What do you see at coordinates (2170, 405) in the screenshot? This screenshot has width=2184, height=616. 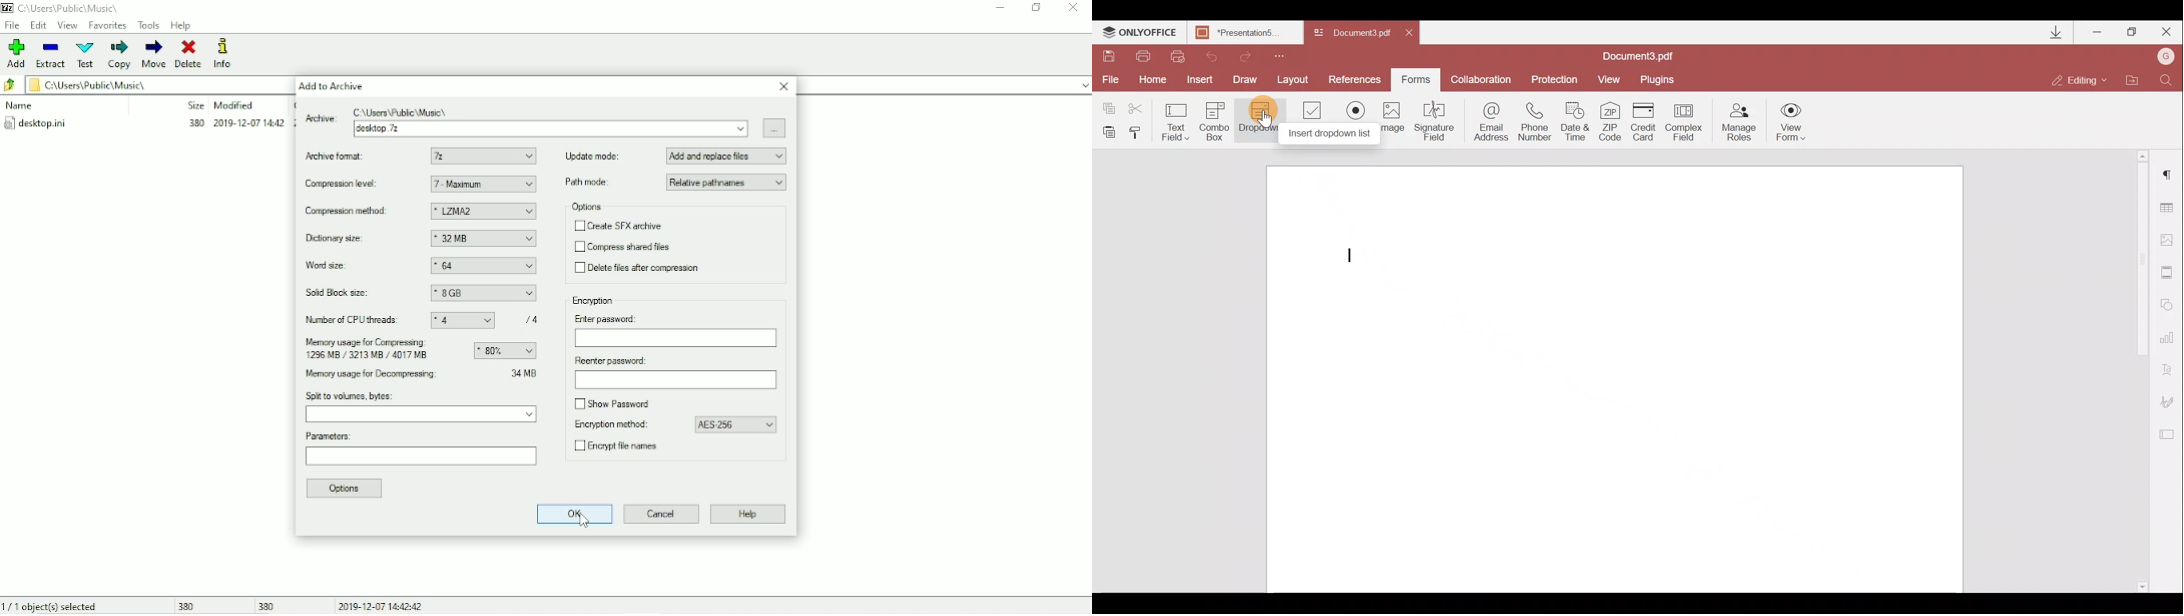 I see `Signature settings` at bounding box center [2170, 405].